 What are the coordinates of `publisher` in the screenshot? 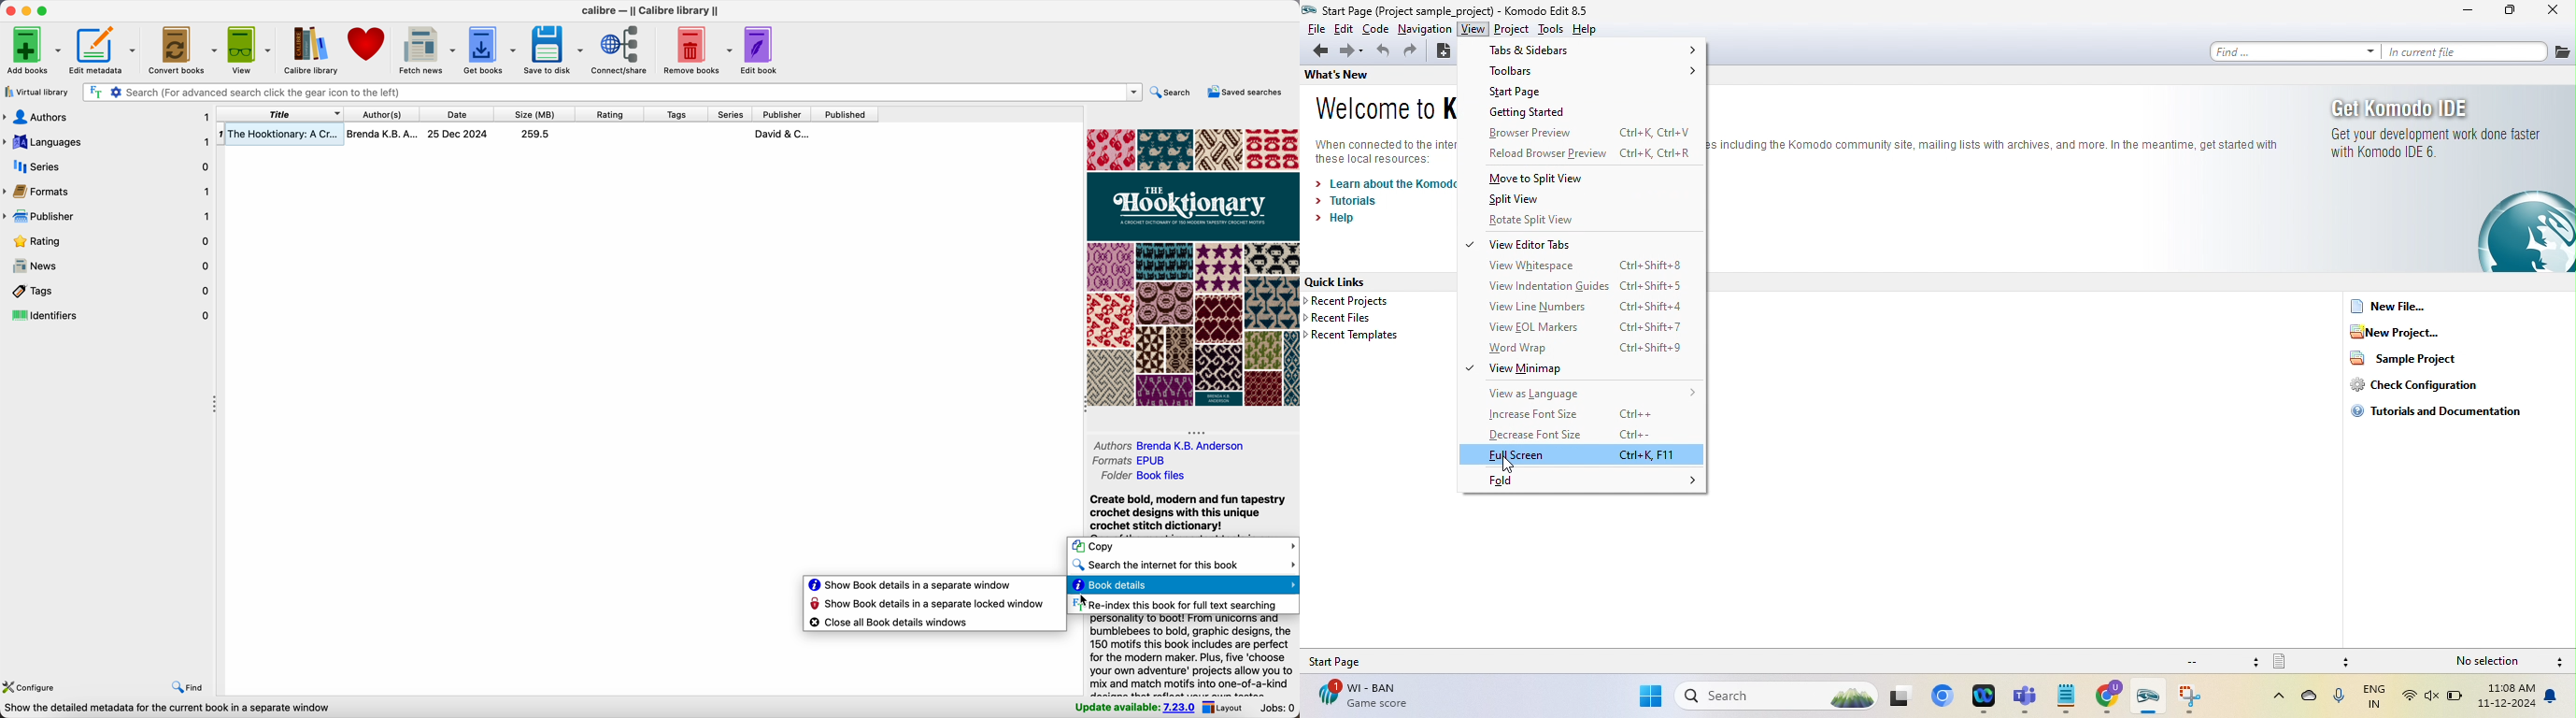 It's located at (783, 115).